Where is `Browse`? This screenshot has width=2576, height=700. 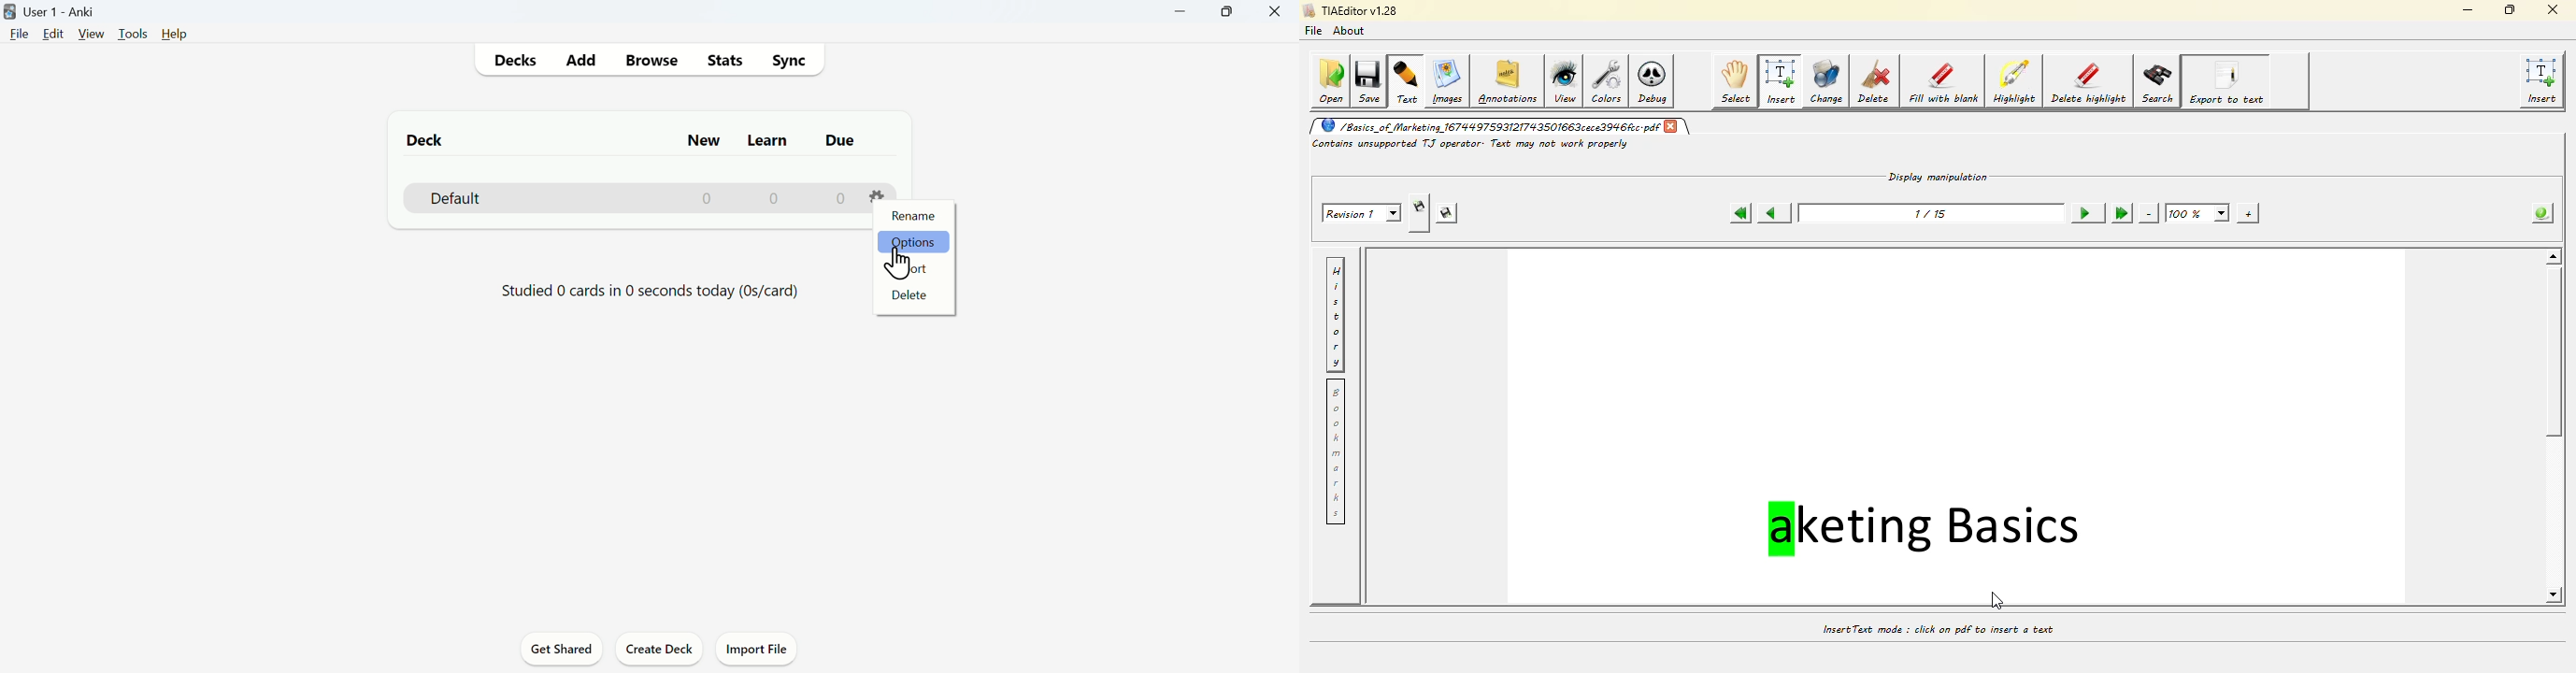
Browse is located at coordinates (651, 60).